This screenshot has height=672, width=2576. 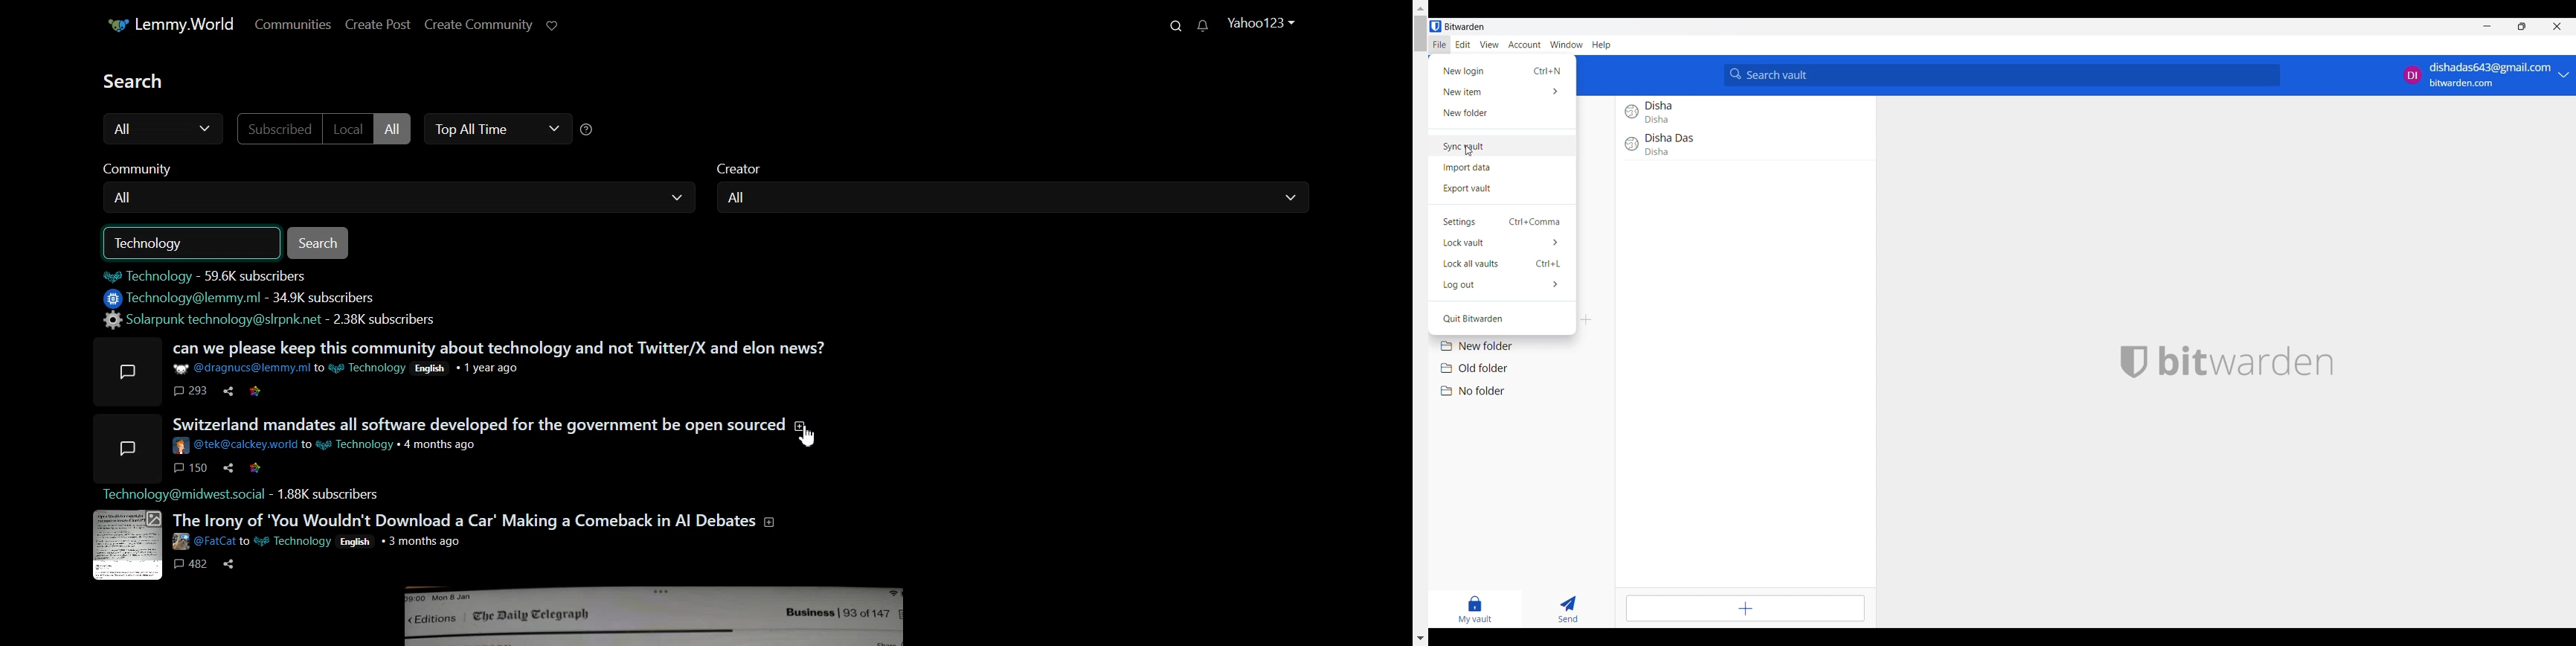 What do you see at coordinates (158, 243) in the screenshot?
I see `Text` at bounding box center [158, 243].